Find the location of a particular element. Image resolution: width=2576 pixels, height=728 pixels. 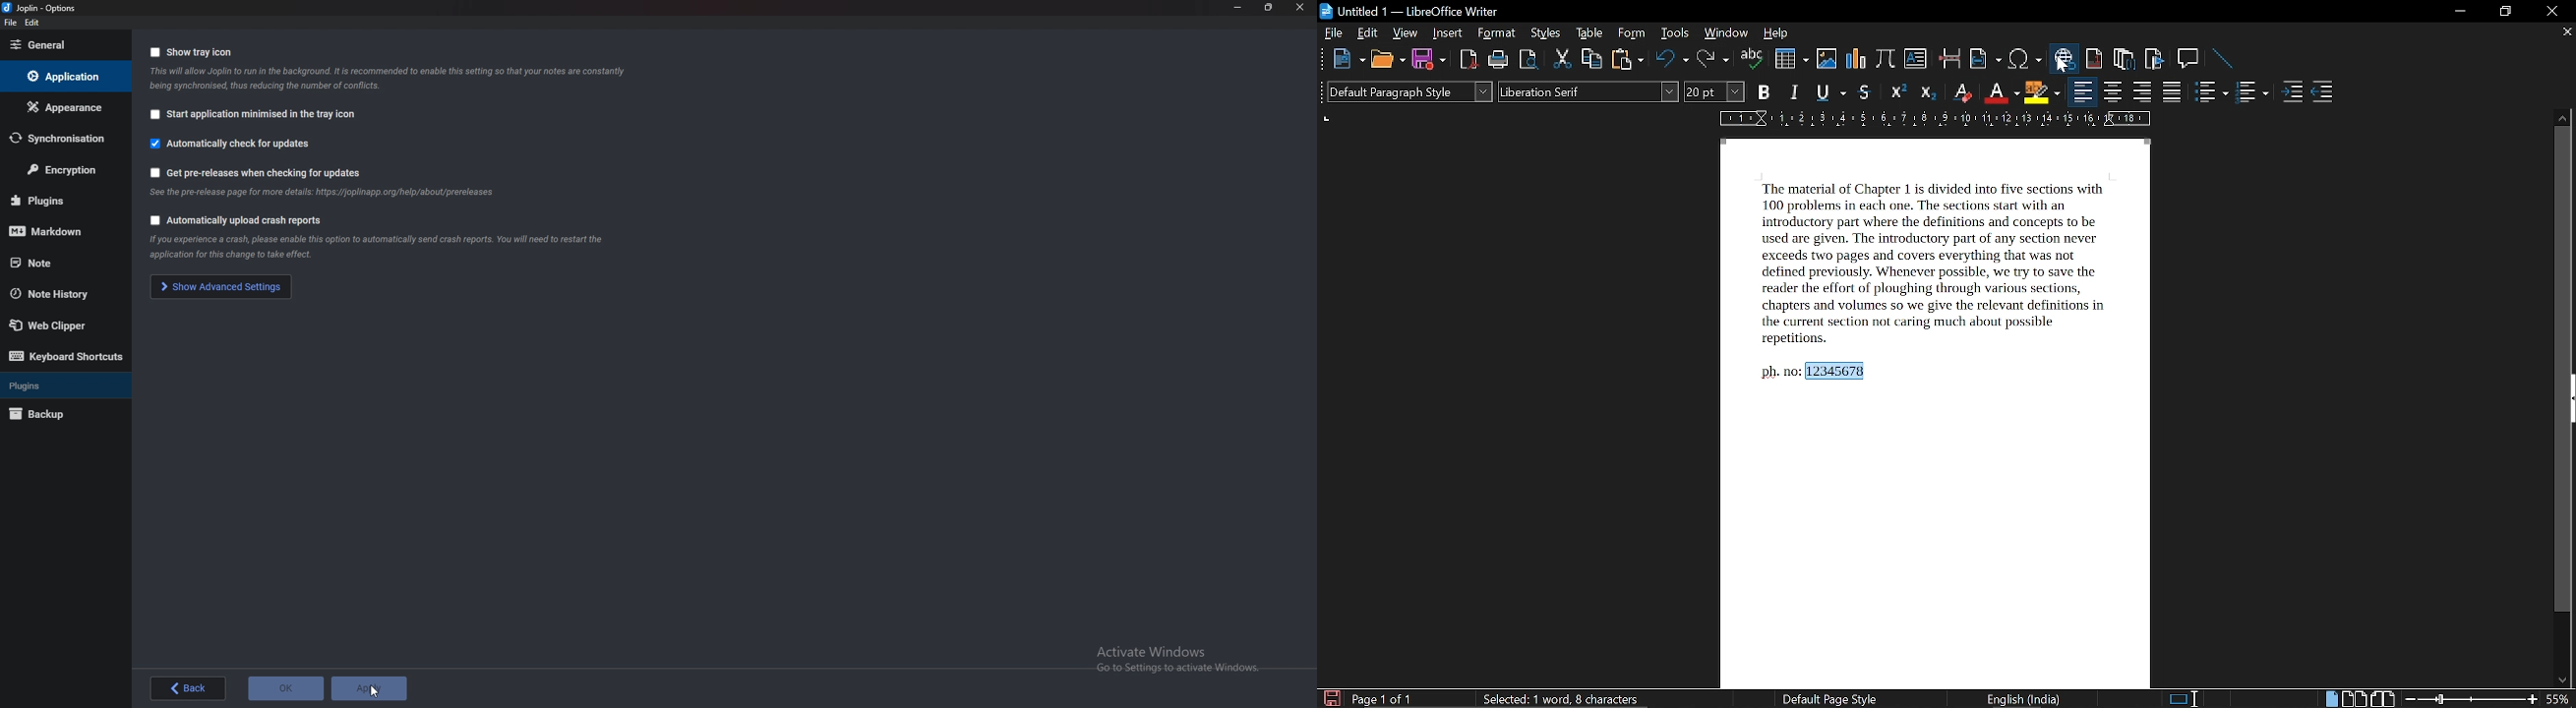

Minimize is located at coordinates (1238, 7).